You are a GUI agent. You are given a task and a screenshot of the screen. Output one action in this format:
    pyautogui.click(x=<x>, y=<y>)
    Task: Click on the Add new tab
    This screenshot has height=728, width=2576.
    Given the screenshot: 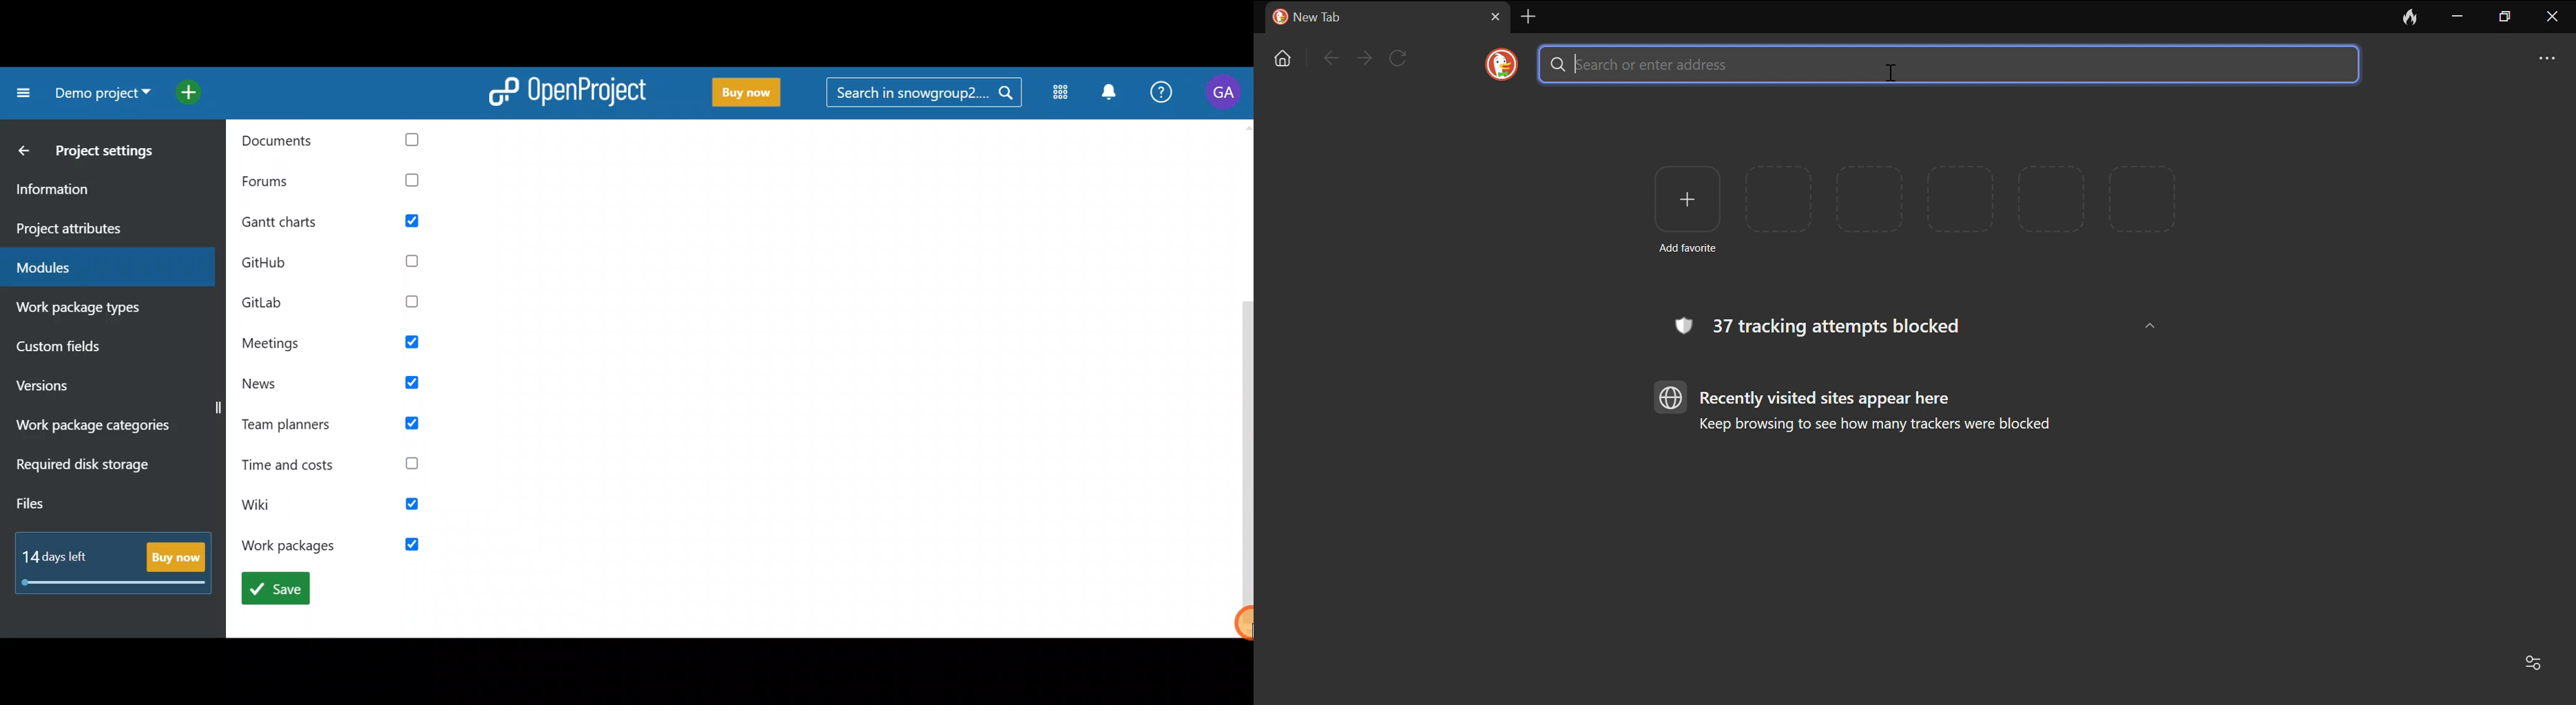 What is the action you would take?
    pyautogui.click(x=1528, y=16)
    